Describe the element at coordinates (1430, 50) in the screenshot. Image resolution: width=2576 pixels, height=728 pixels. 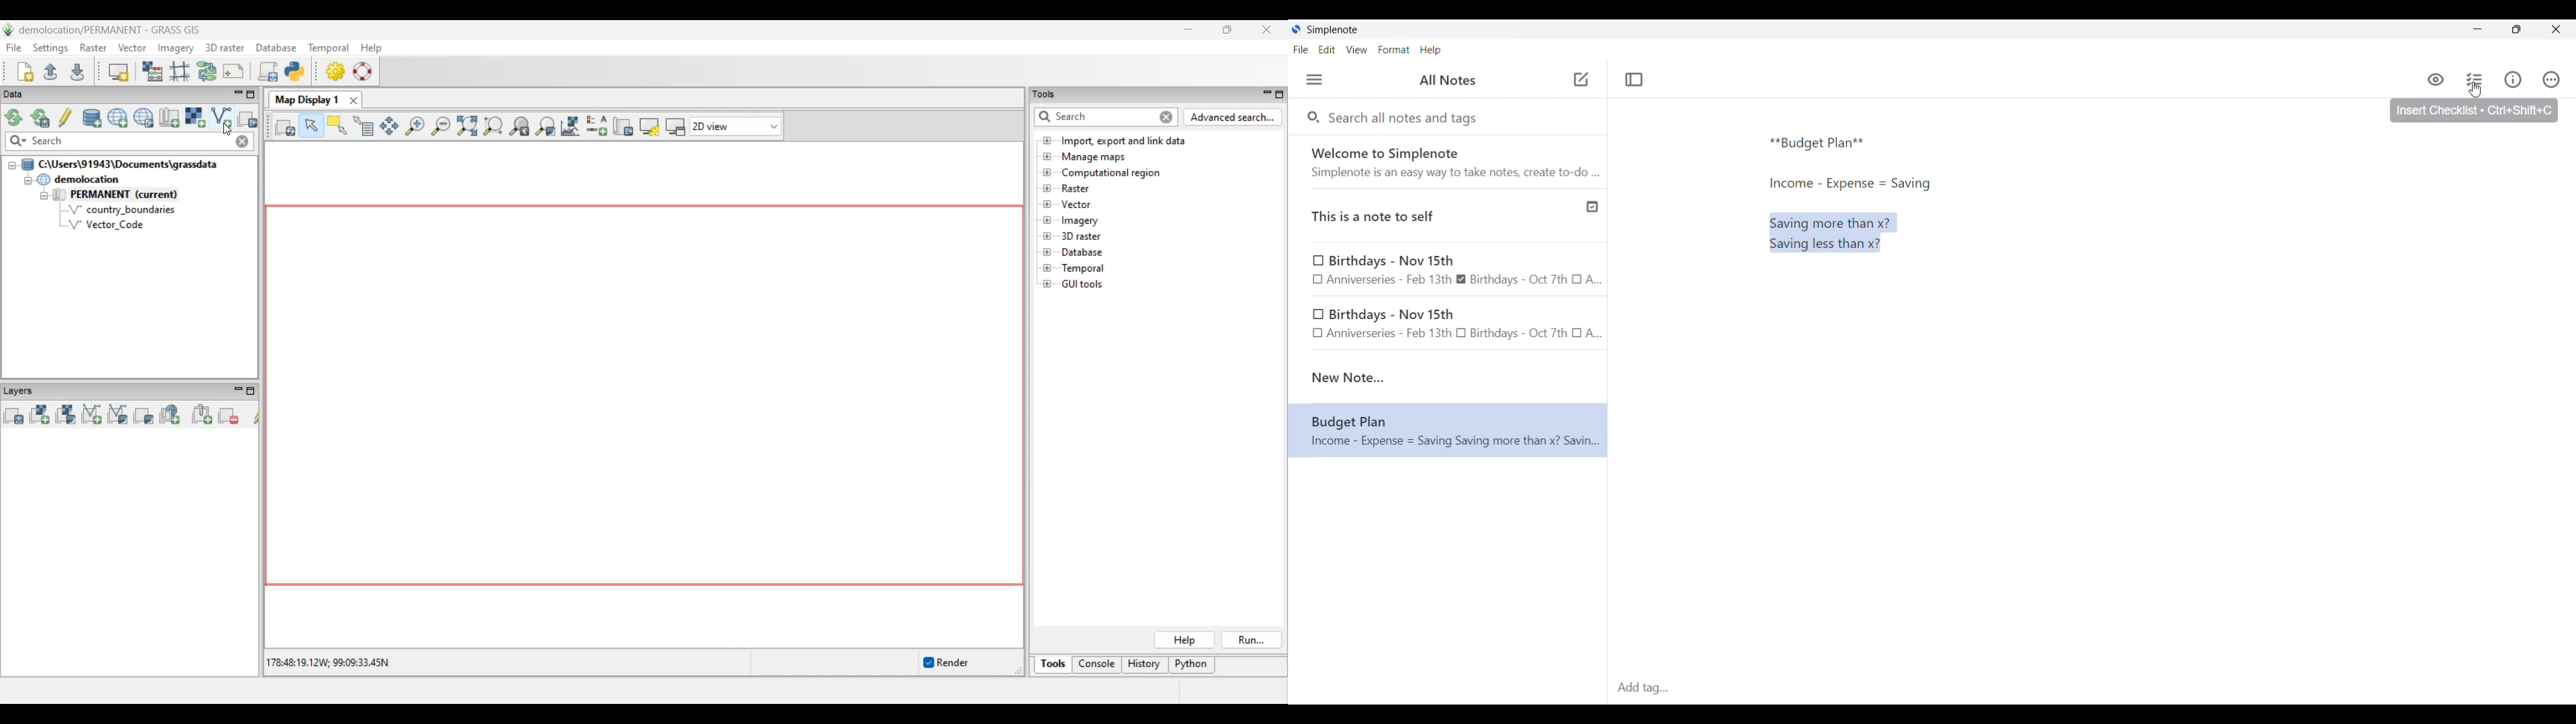
I see `Help menu` at that location.